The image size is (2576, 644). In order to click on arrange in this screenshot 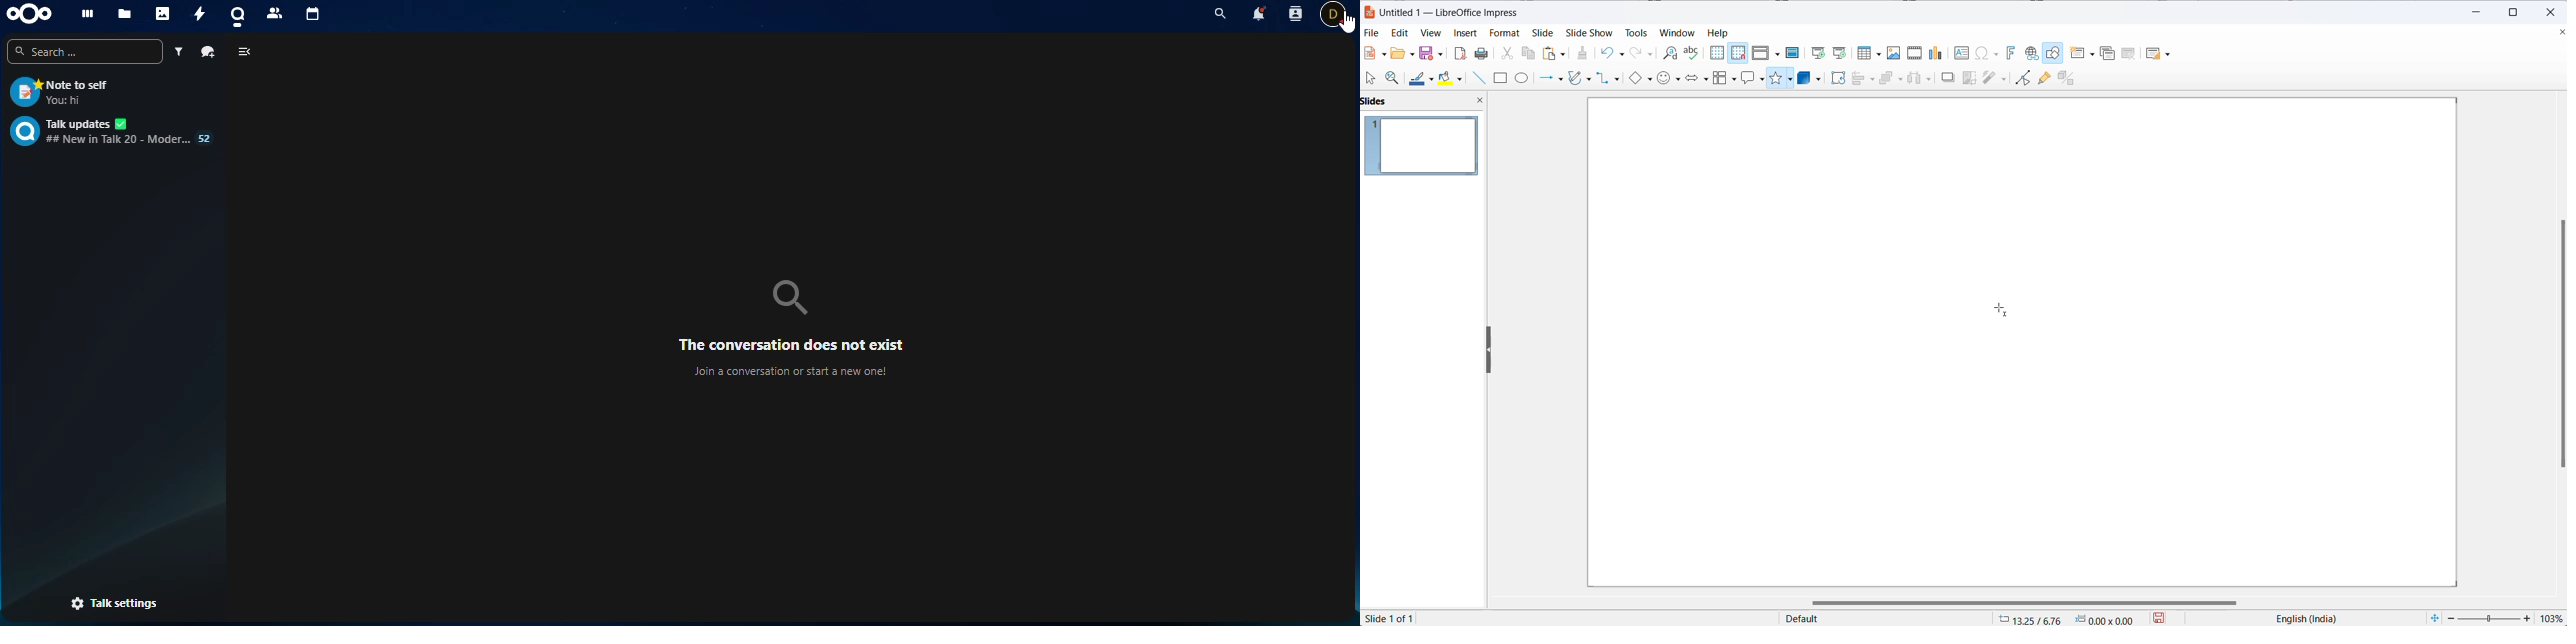, I will do `click(1890, 78)`.